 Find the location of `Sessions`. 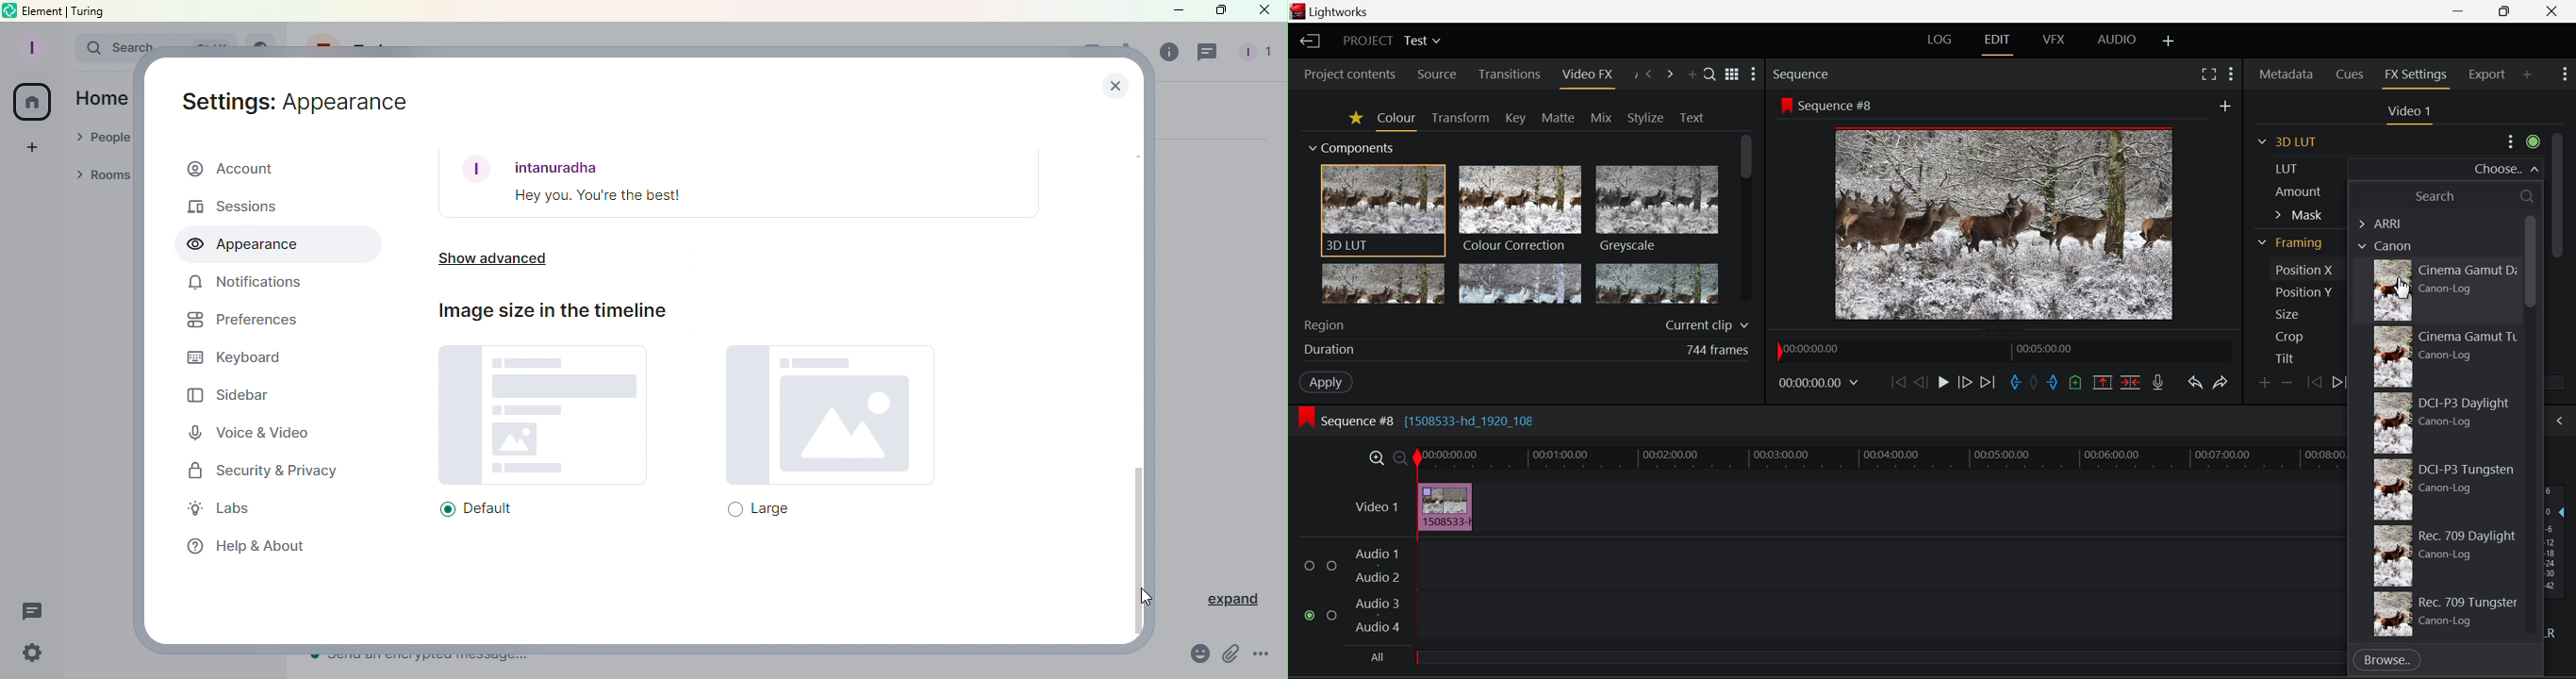

Sessions is located at coordinates (245, 206).